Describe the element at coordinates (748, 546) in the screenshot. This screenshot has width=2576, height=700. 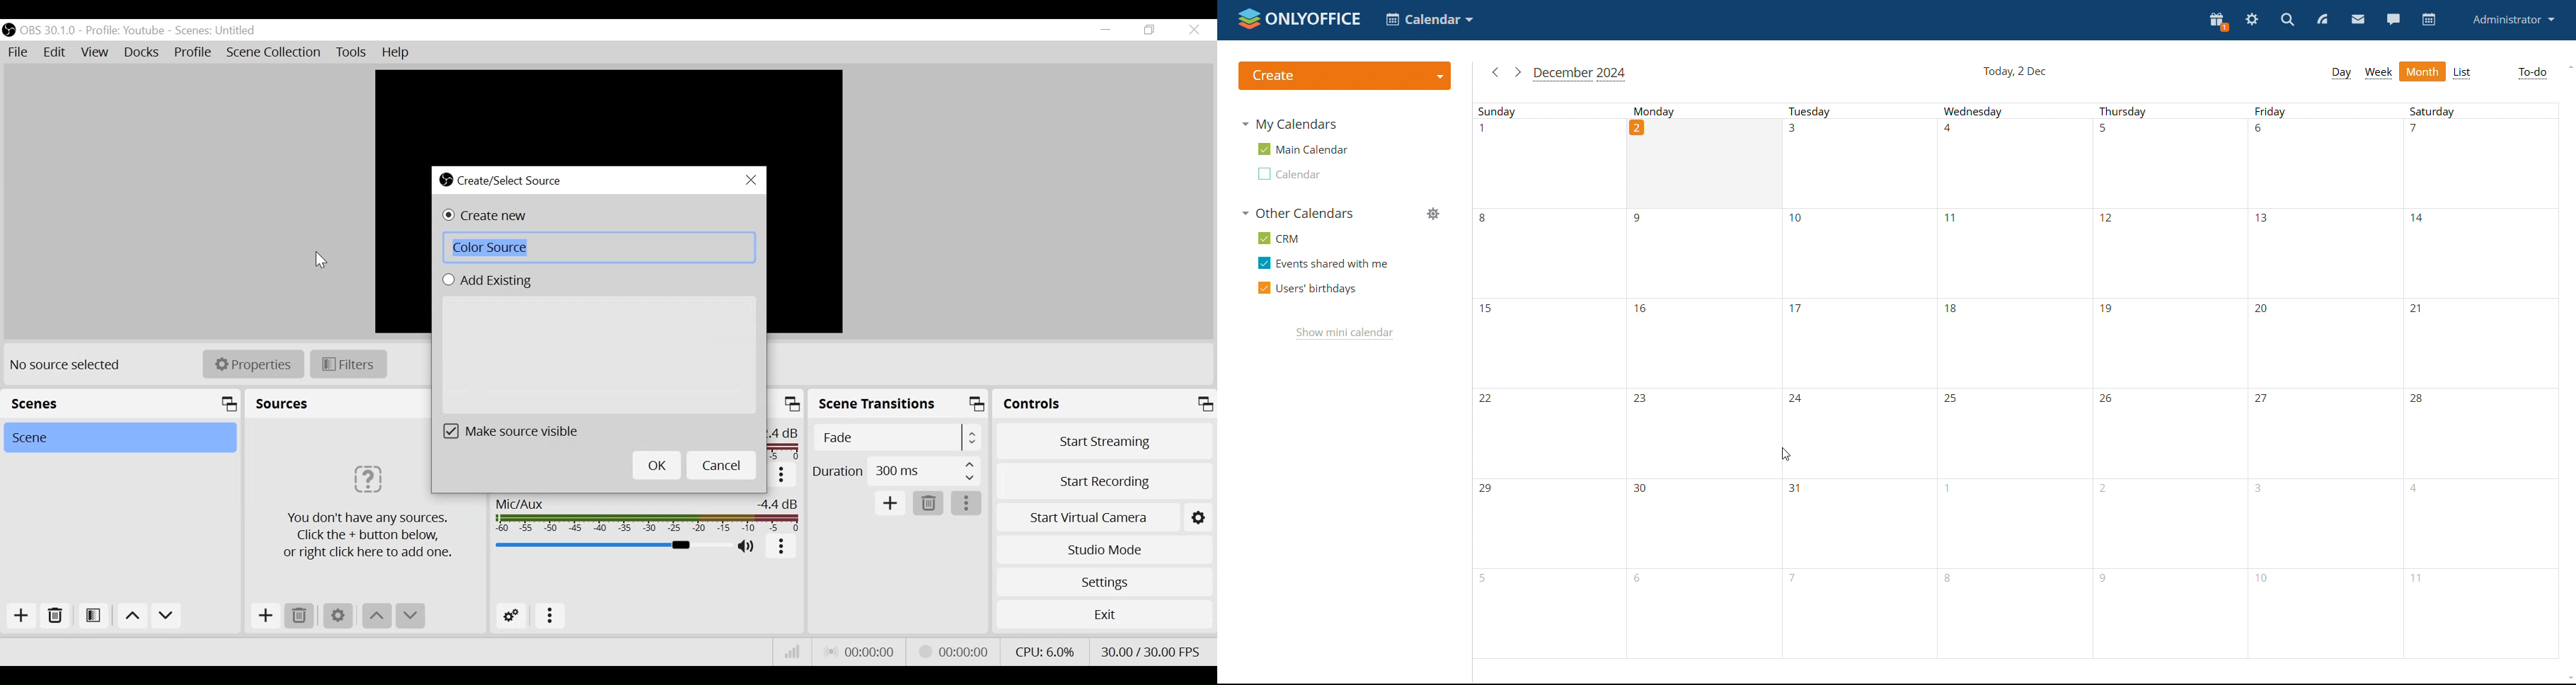
I see `(un)mute` at that location.